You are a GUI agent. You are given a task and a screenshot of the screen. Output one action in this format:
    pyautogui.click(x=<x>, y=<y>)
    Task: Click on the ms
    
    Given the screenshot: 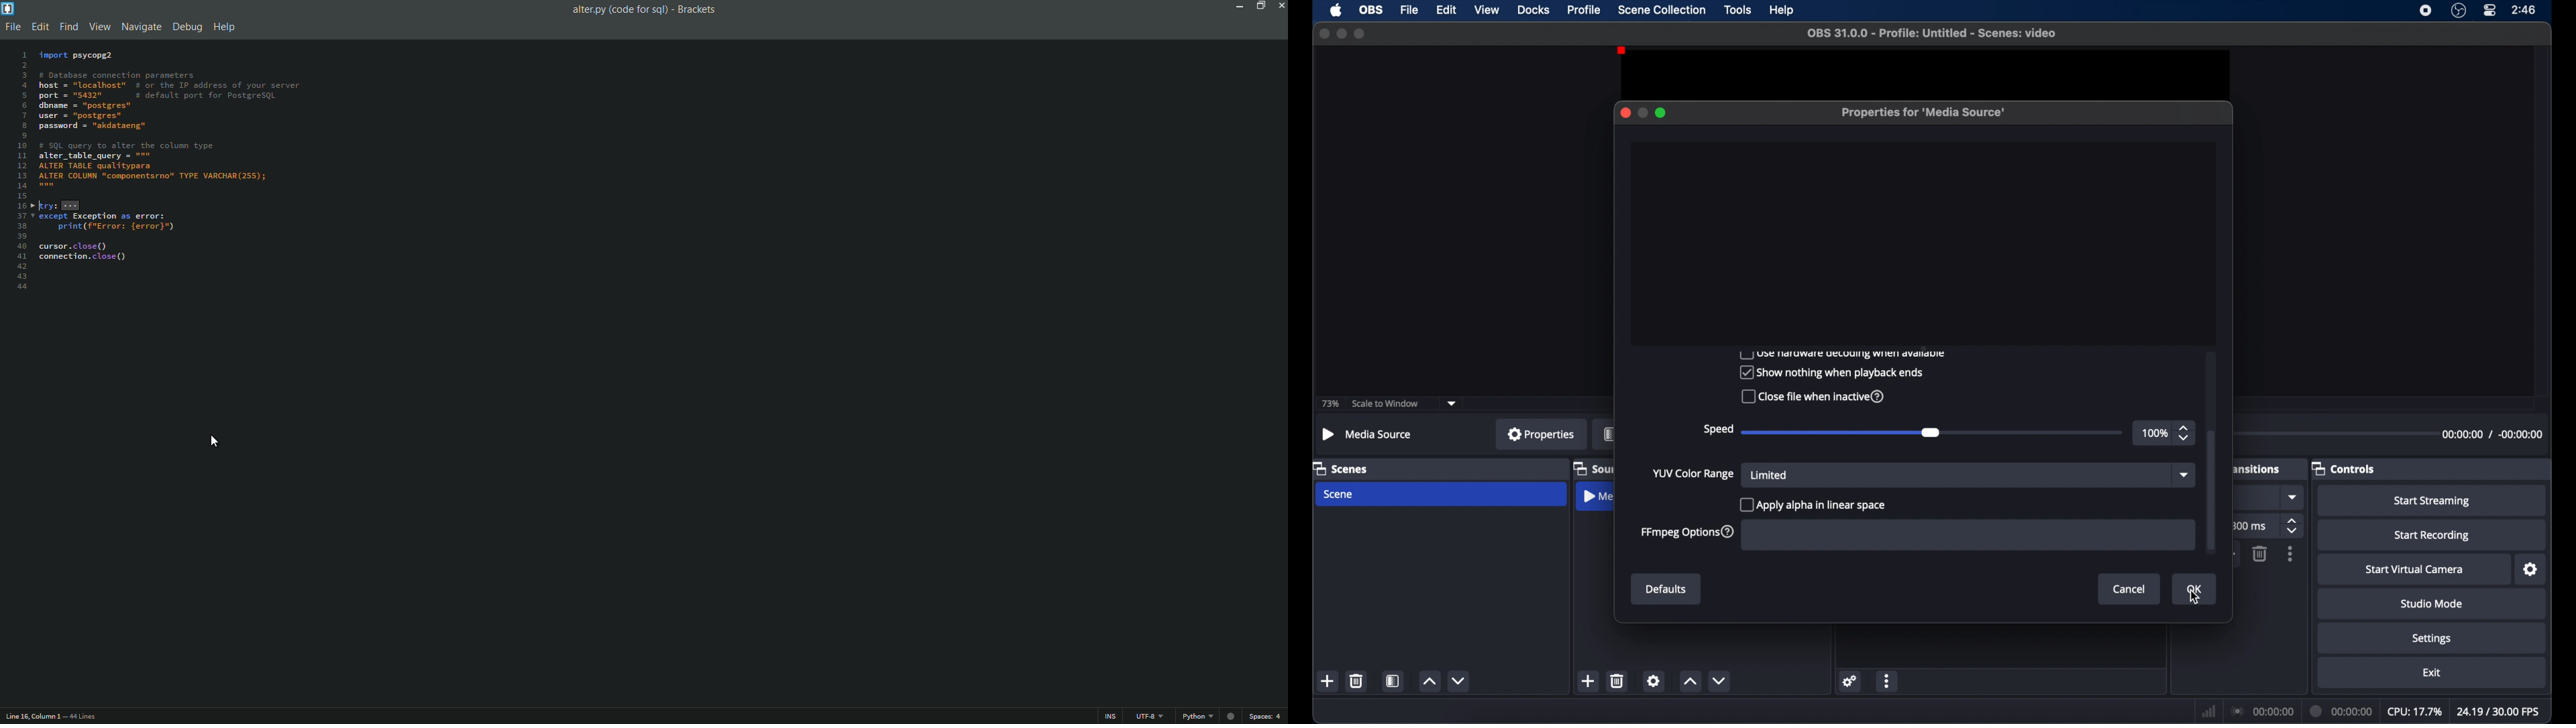 What is the action you would take?
    pyautogui.click(x=2253, y=526)
    